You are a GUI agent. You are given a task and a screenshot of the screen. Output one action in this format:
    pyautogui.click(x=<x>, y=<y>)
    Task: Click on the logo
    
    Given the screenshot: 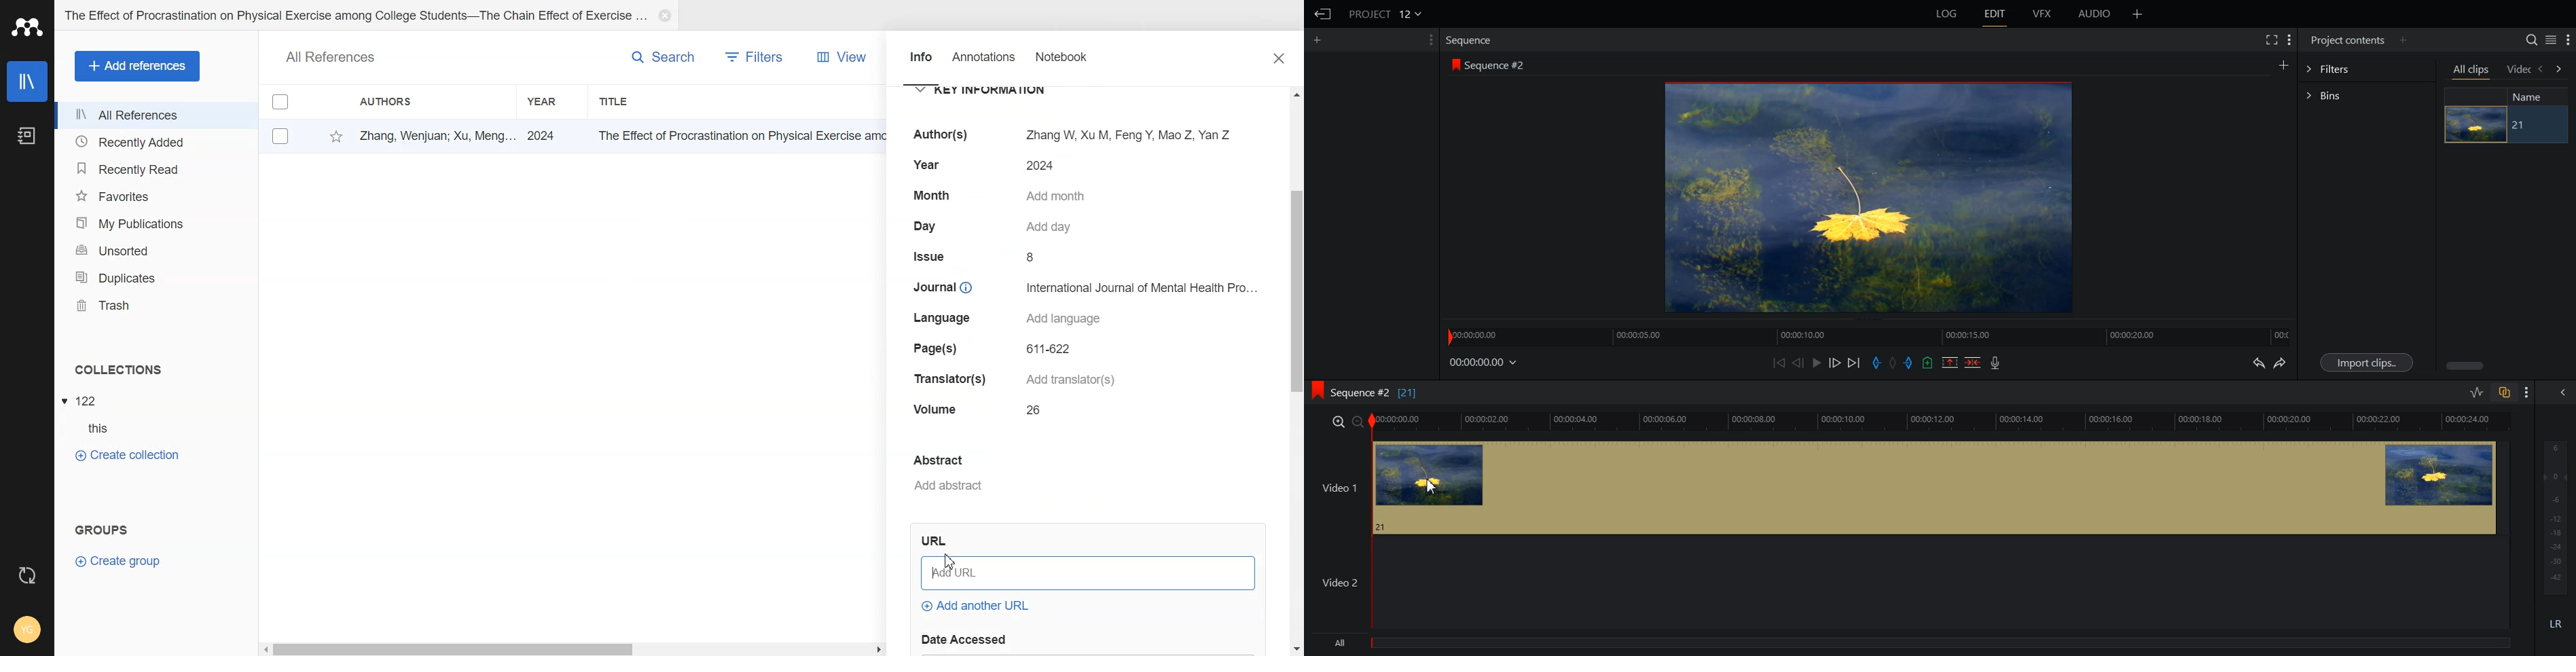 What is the action you would take?
    pyautogui.click(x=1315, y=390)
    